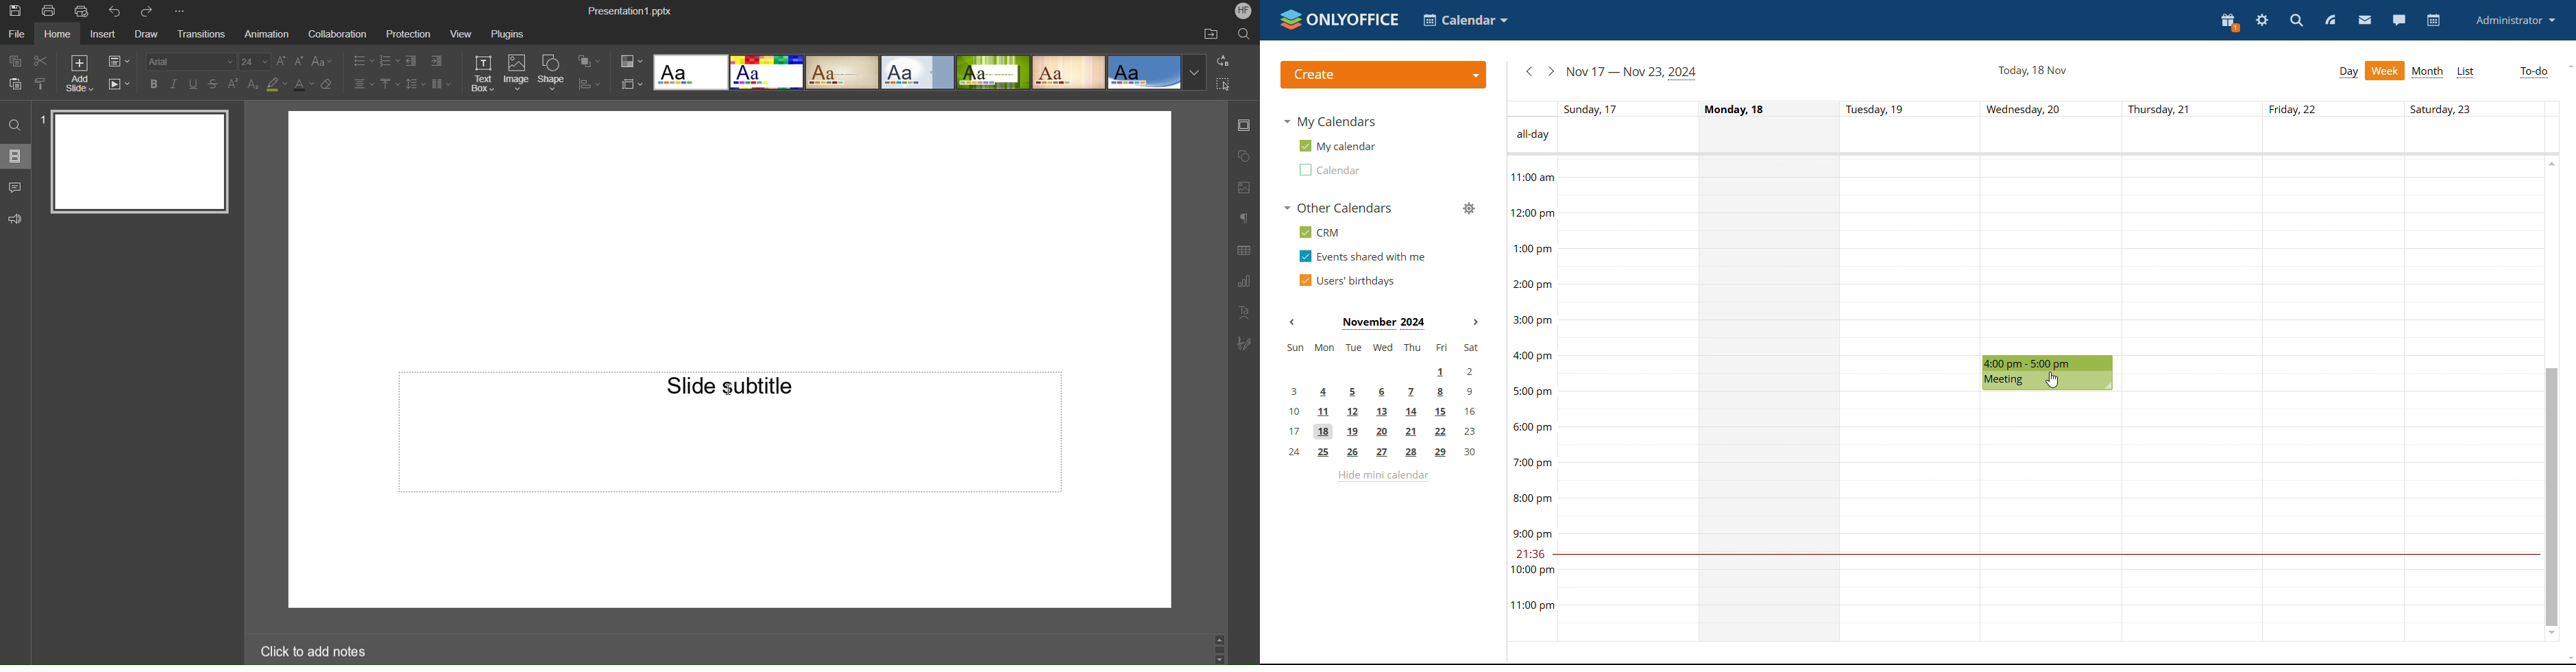  Describe the element at coordinates (58, 35) in the screenshot. I see `Home` at that location.